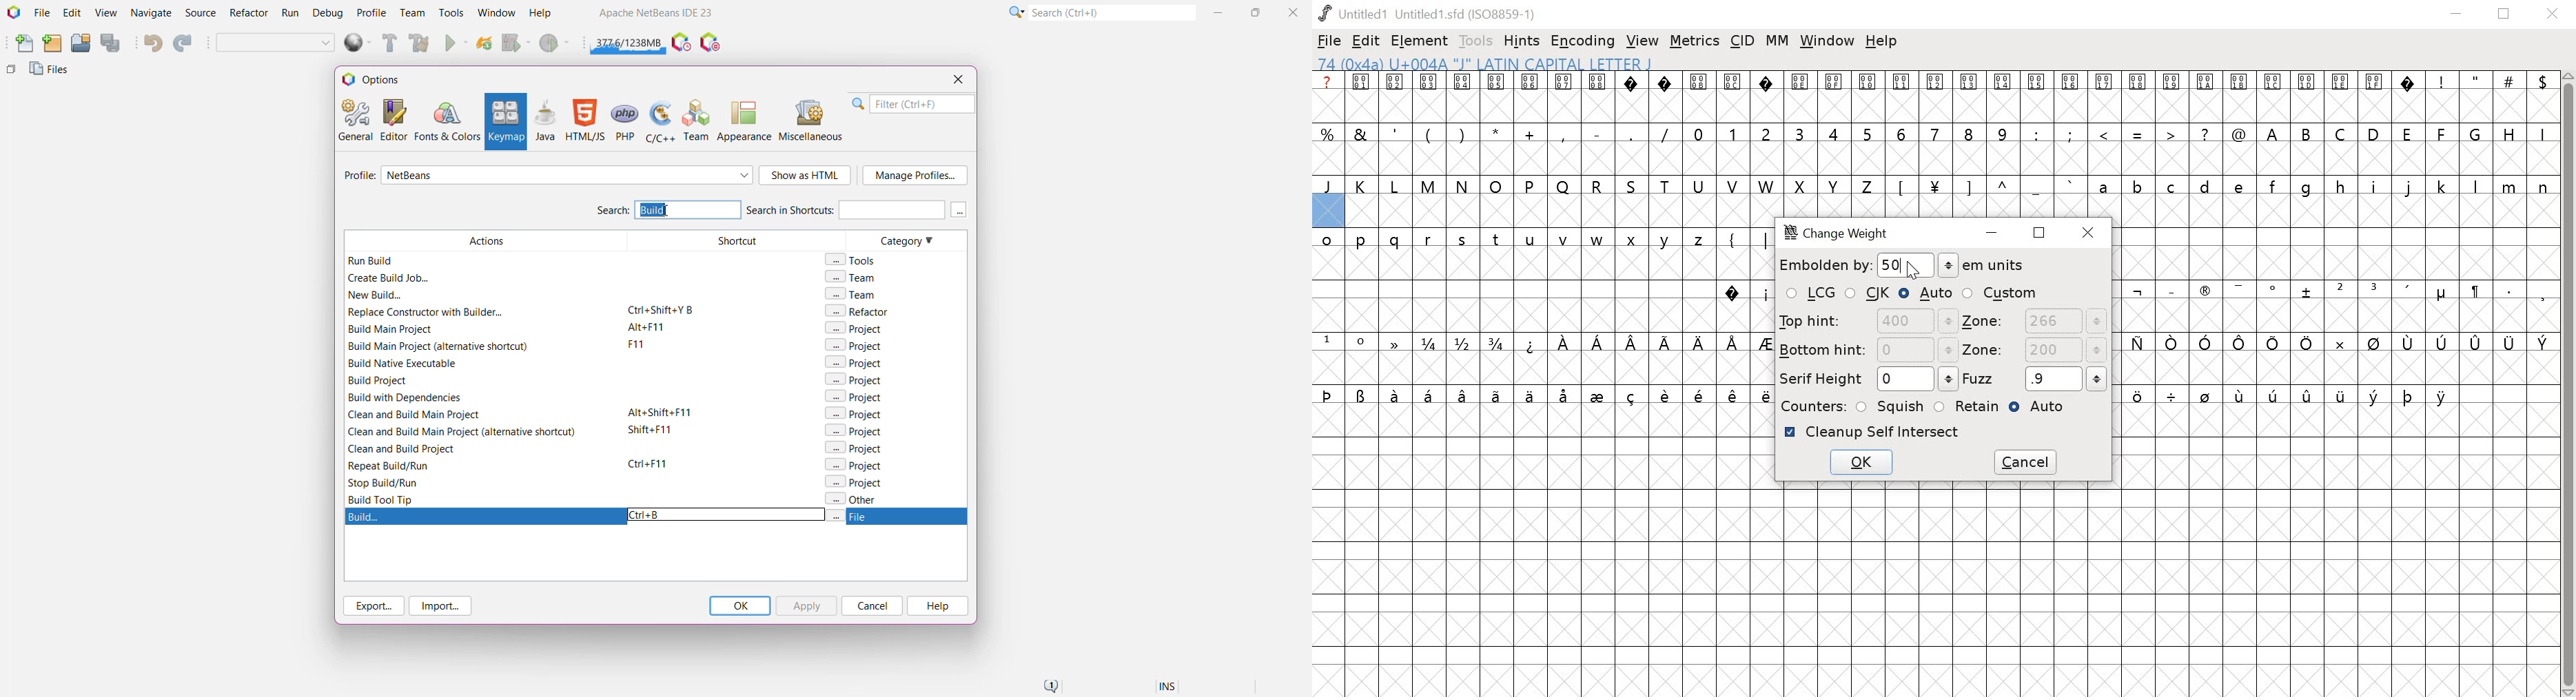 The width and height of the screenshot is (2576, 700). What do you see at coordinates (2034, 351) in the screenshot?
I see `ZONE` at bounding box center [2034, 351].